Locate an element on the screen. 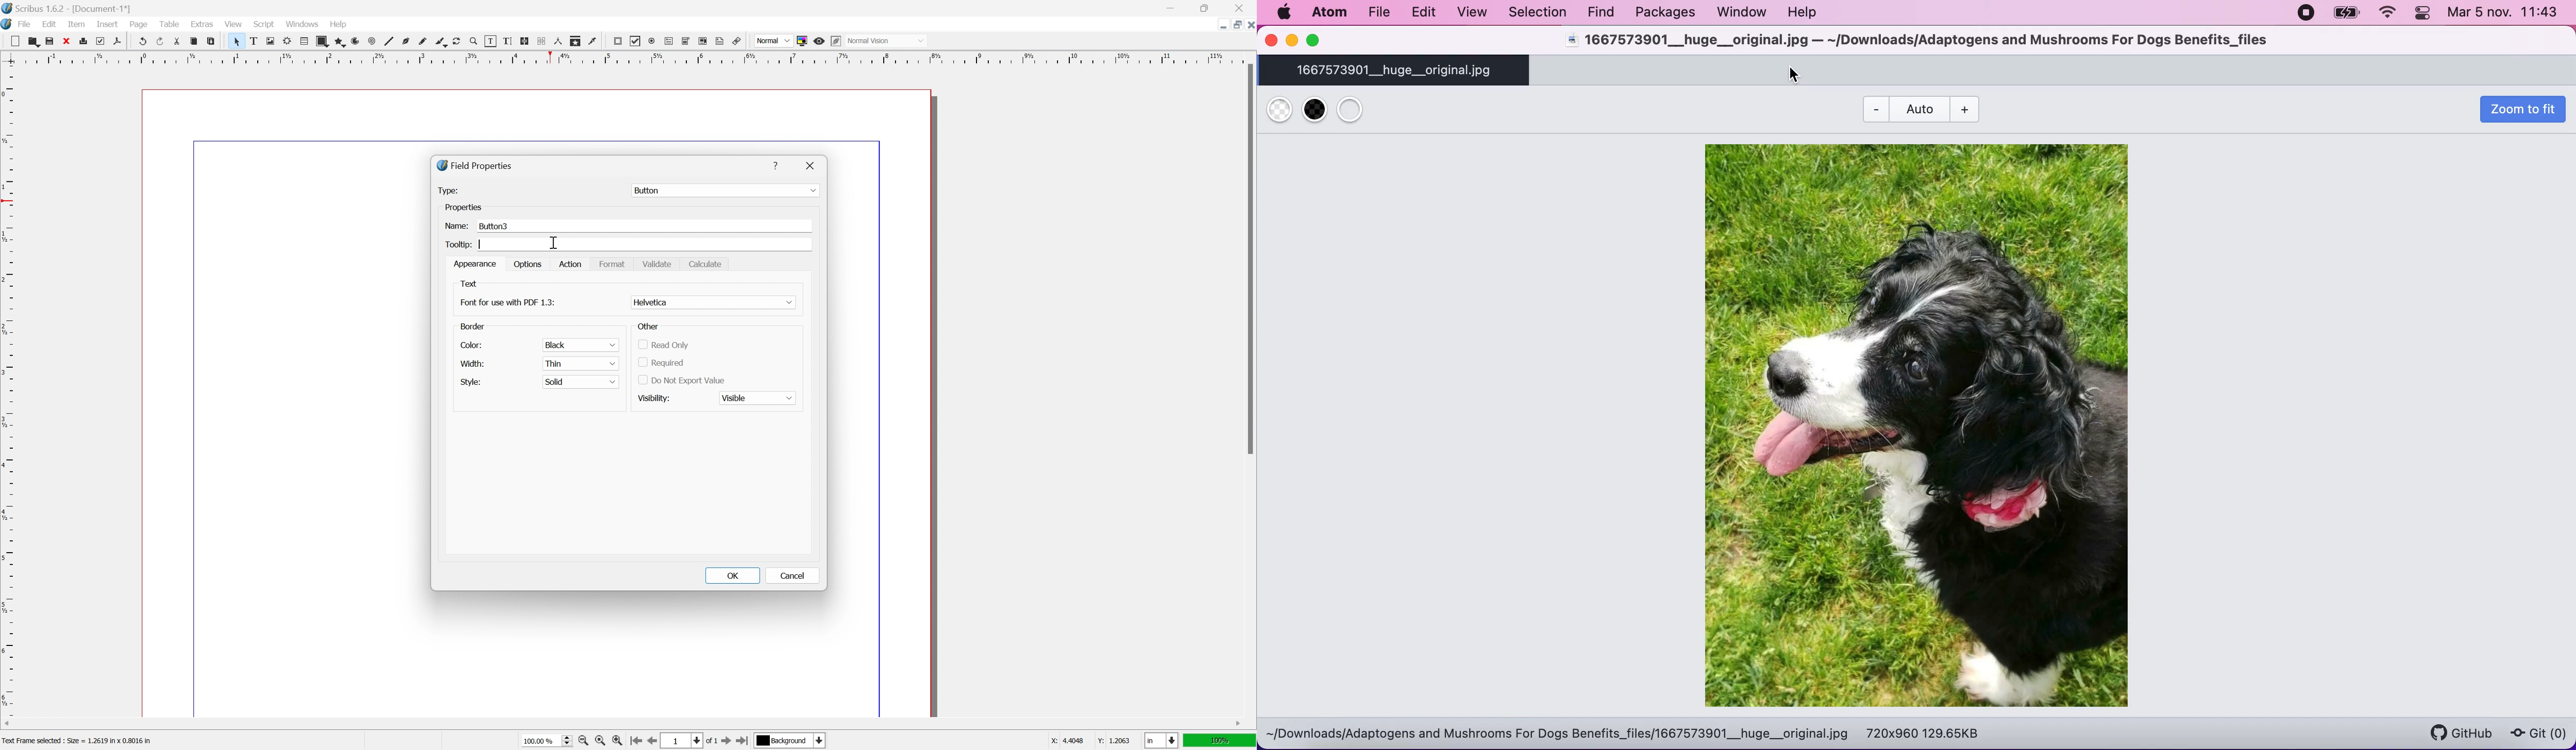  100.00% is located at coordinates (547, 742).